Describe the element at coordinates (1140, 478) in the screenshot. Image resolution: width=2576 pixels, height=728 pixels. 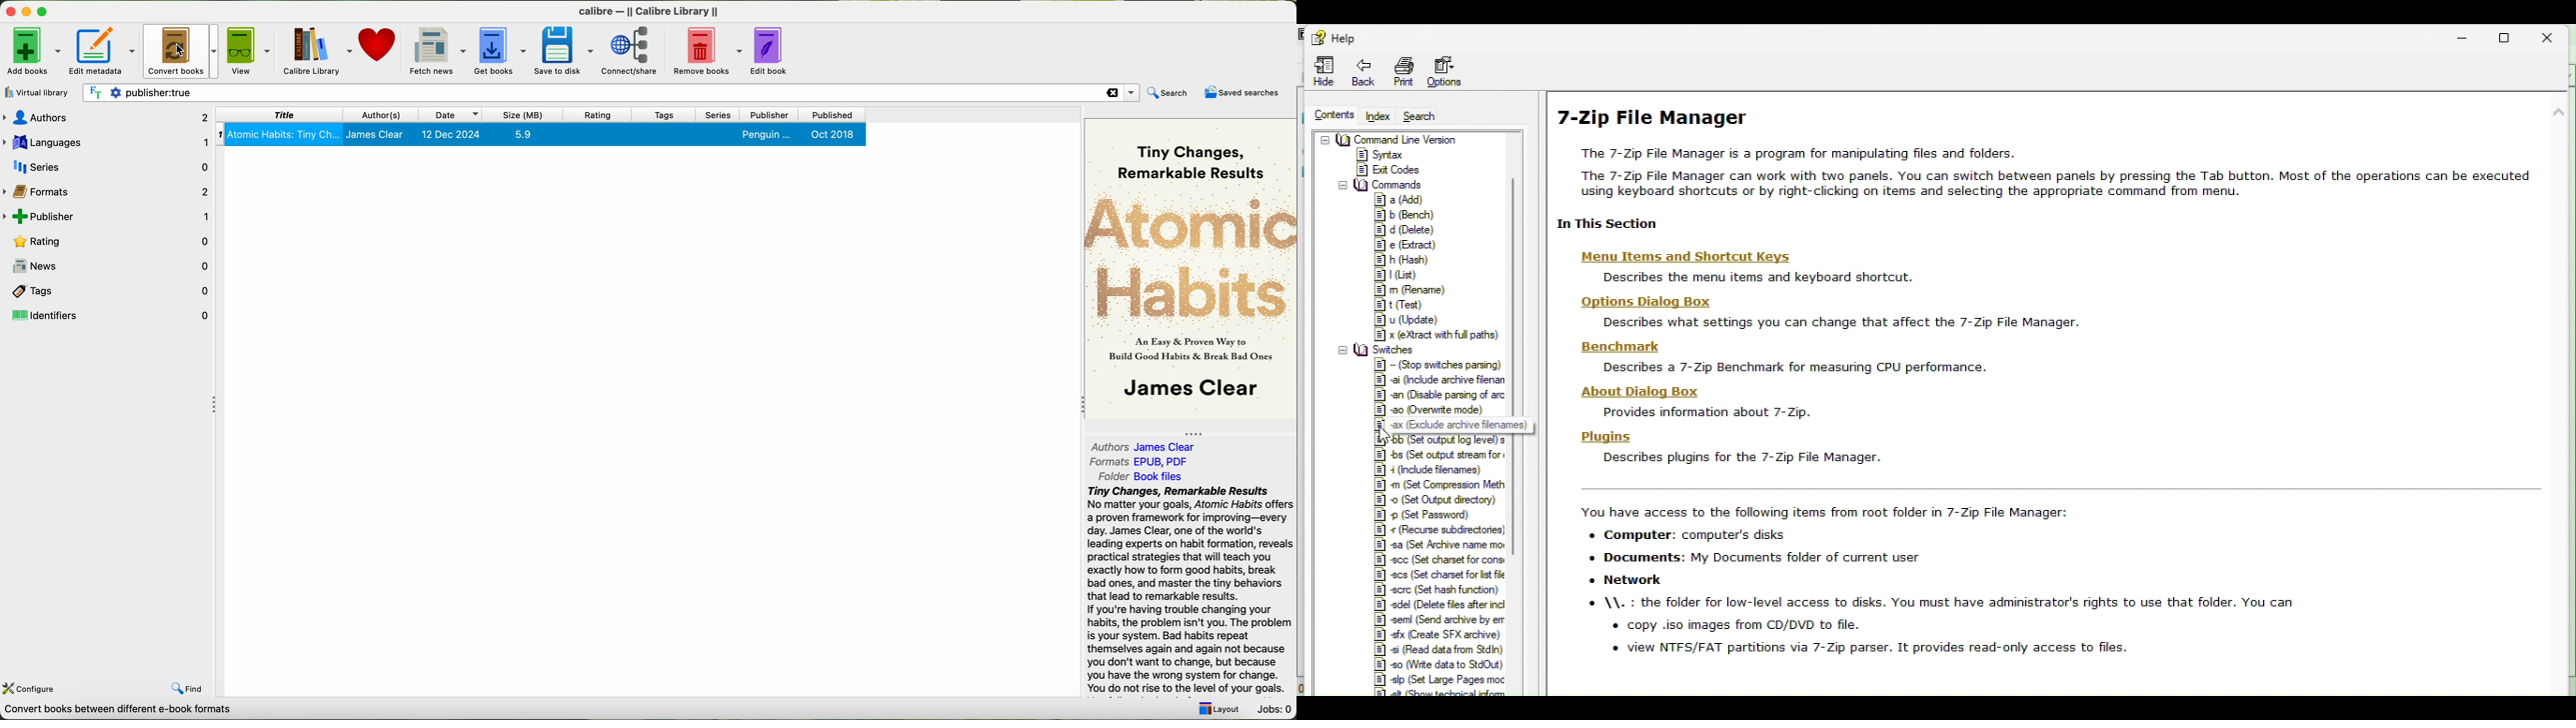
I see `folder` at that location.